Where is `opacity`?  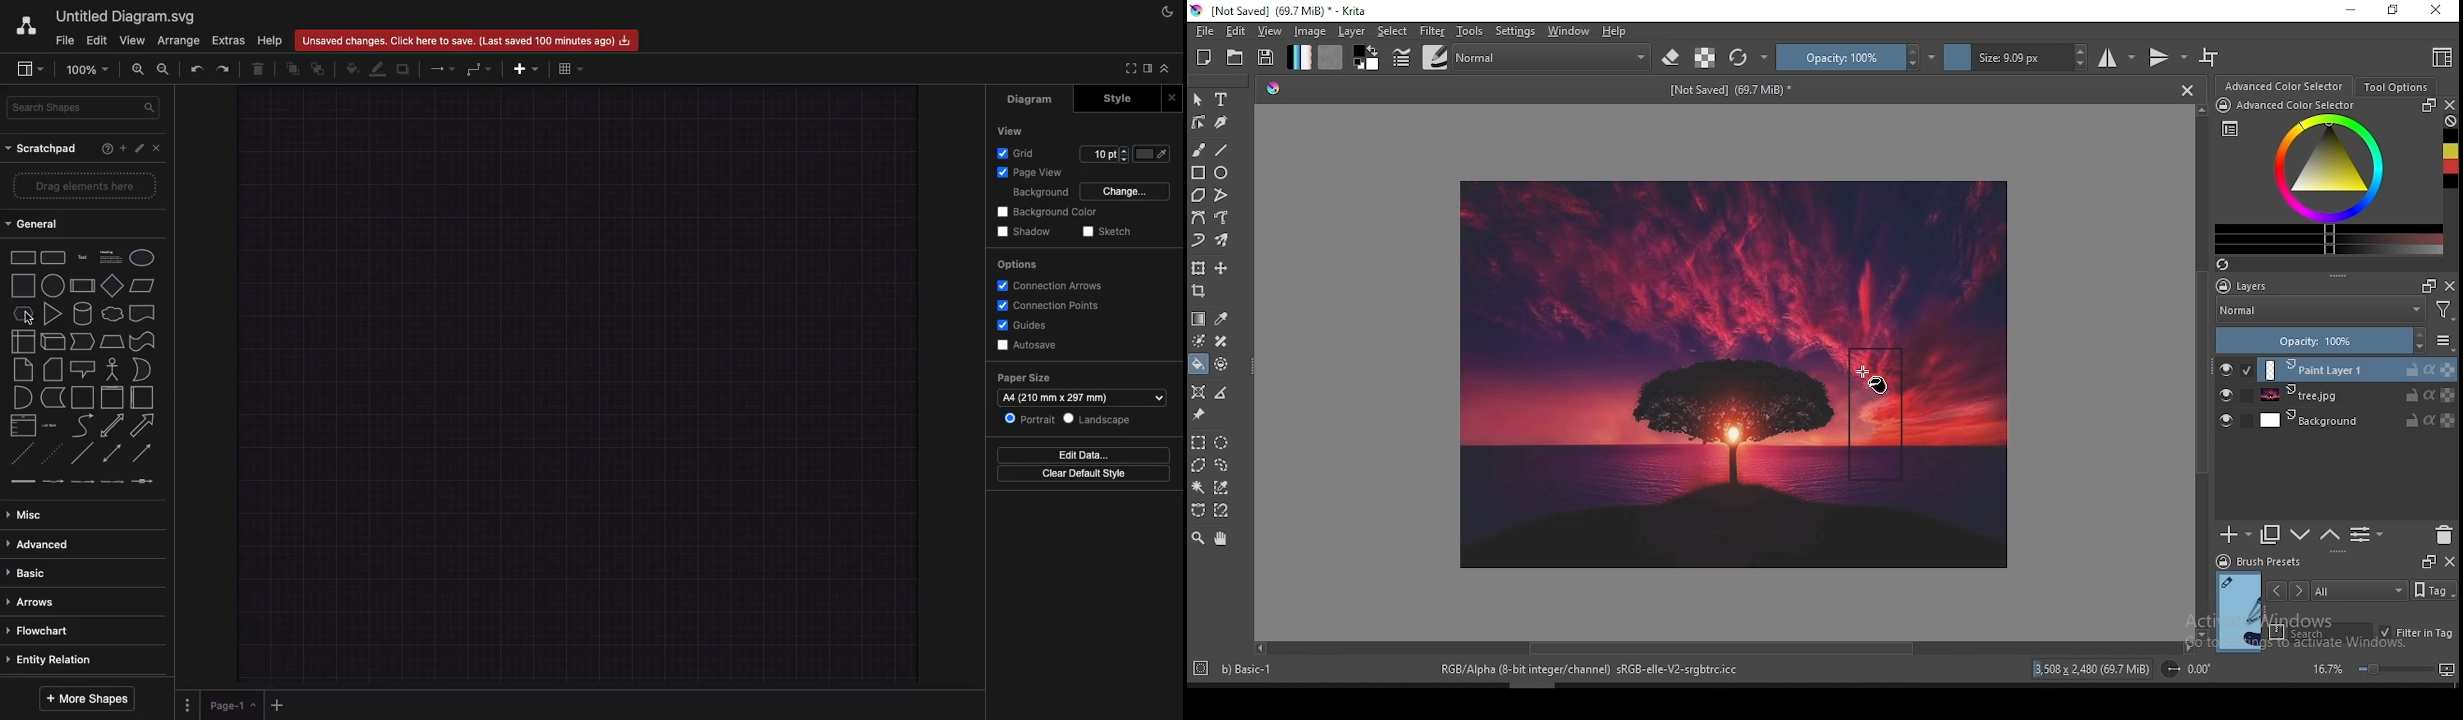
opacity is located at coordinates (2335, 340).